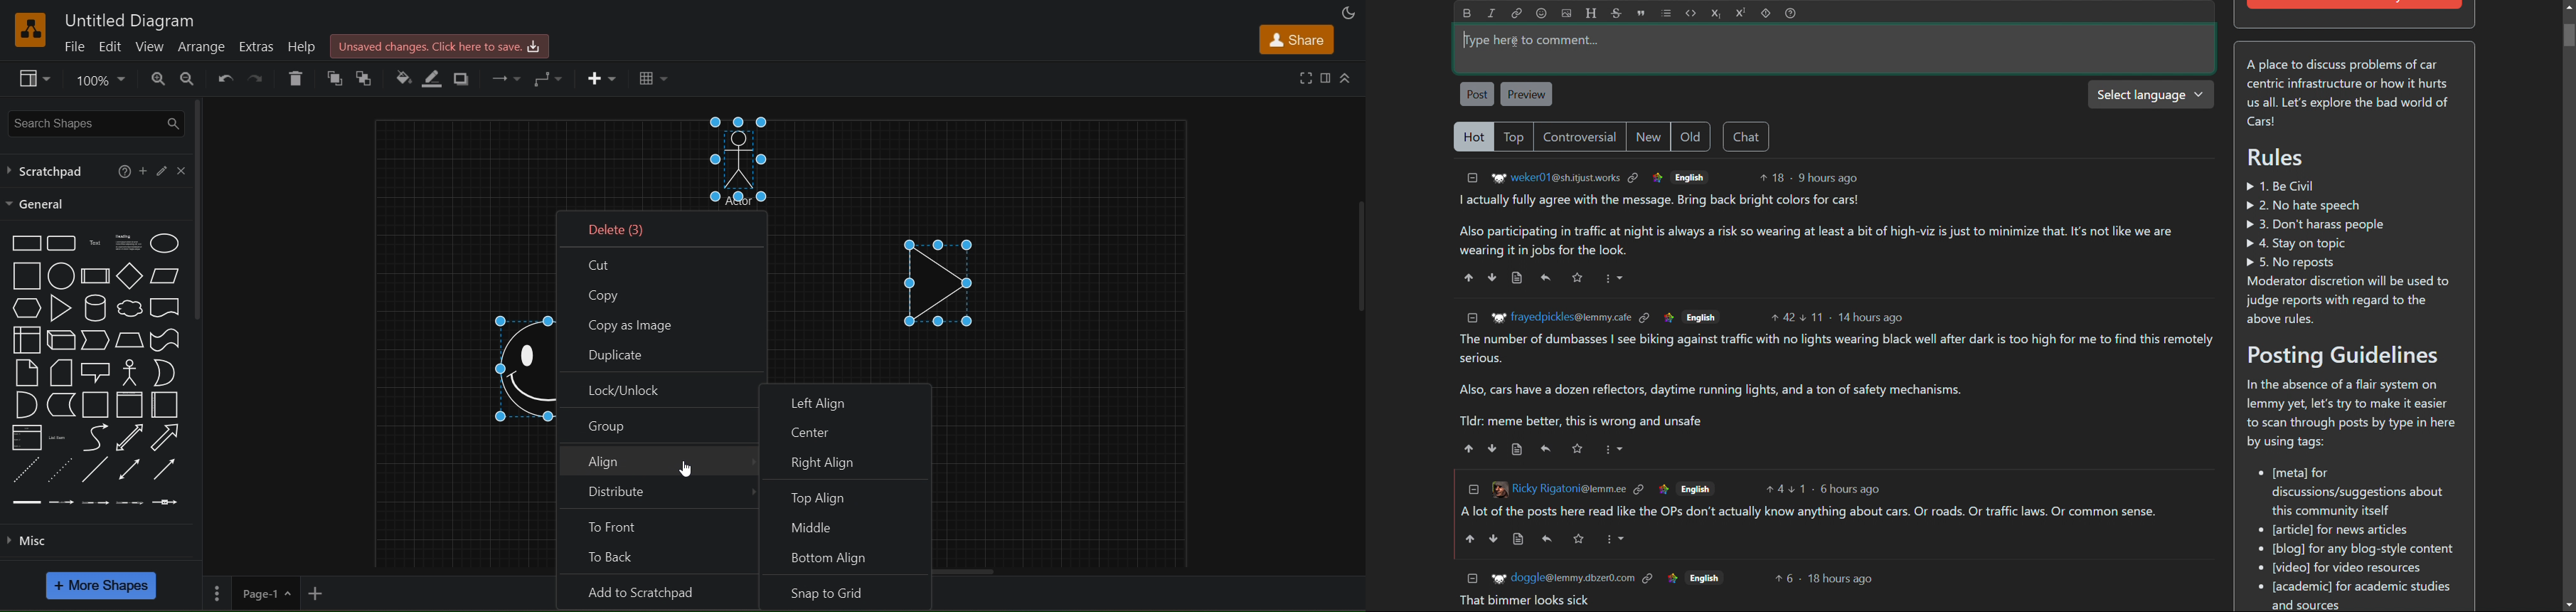 This screenshot has width=2576, height=616. What do you see at coordinates (1745, 136) in the screenshot?
I see `chat` at bounding box center [1745, 136].